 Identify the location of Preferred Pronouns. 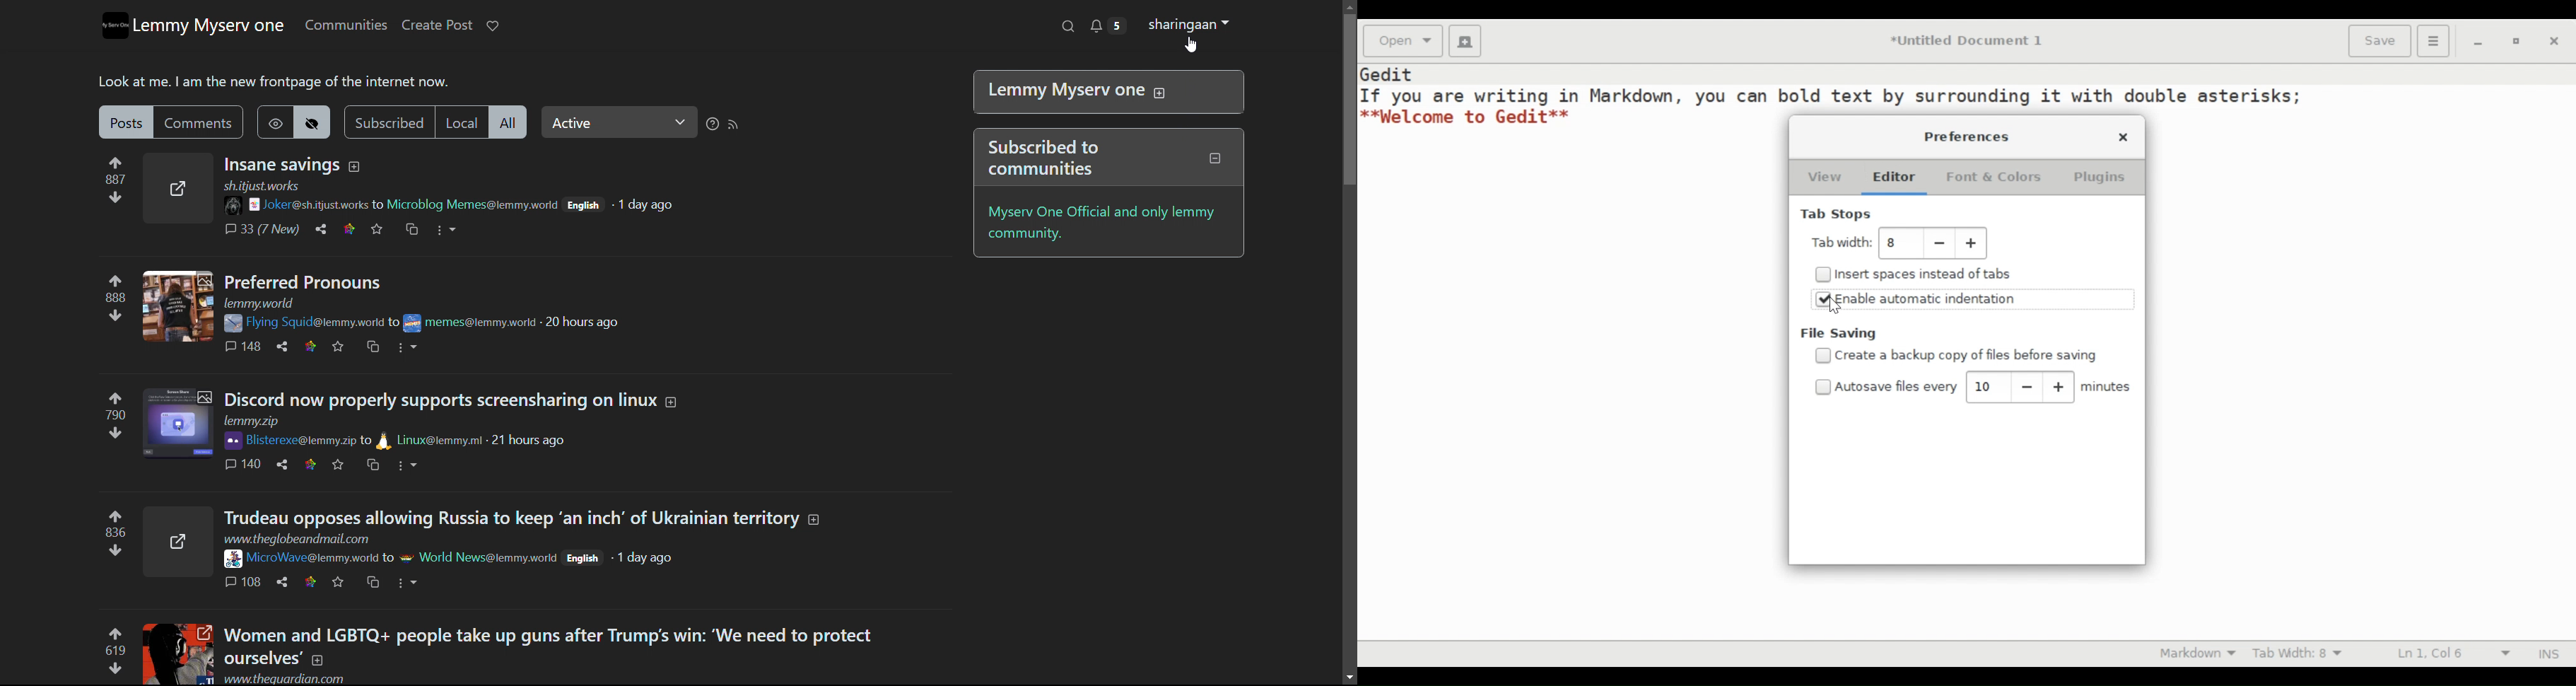
(305, 281).